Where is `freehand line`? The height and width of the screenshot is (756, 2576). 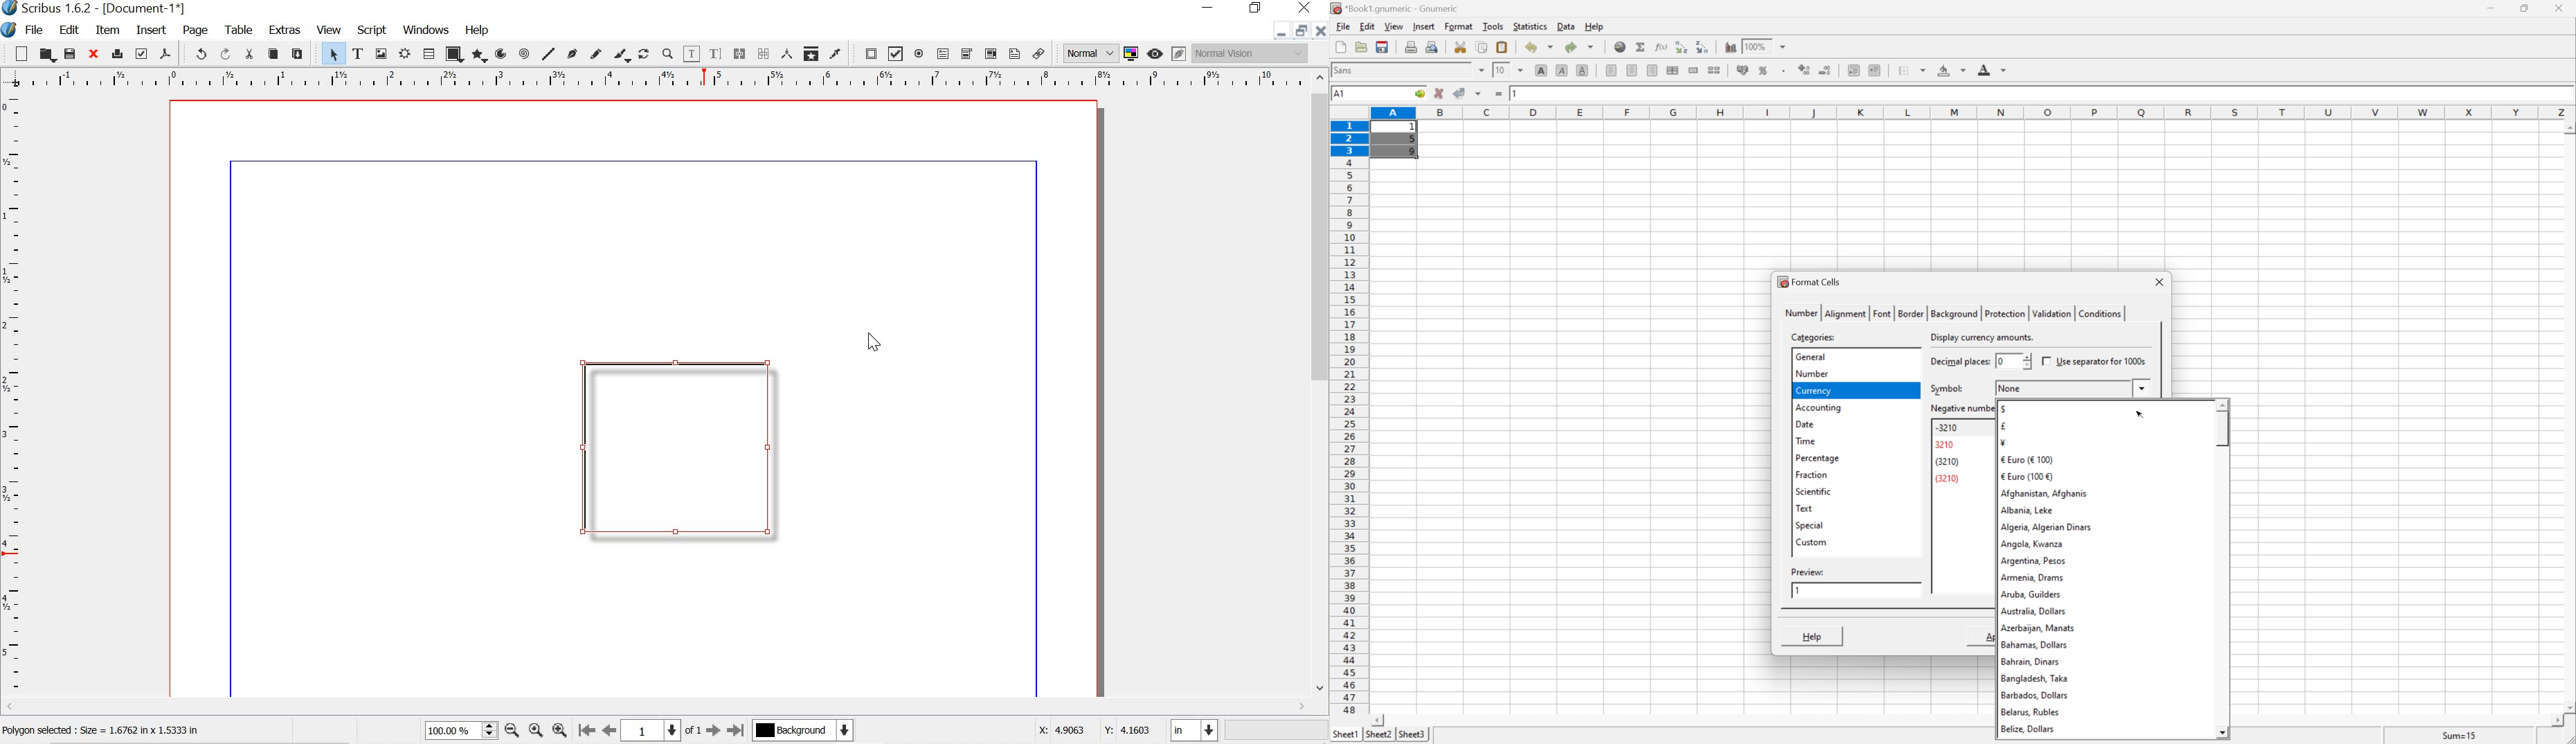 freehand line is located at coordinates (597, 54).